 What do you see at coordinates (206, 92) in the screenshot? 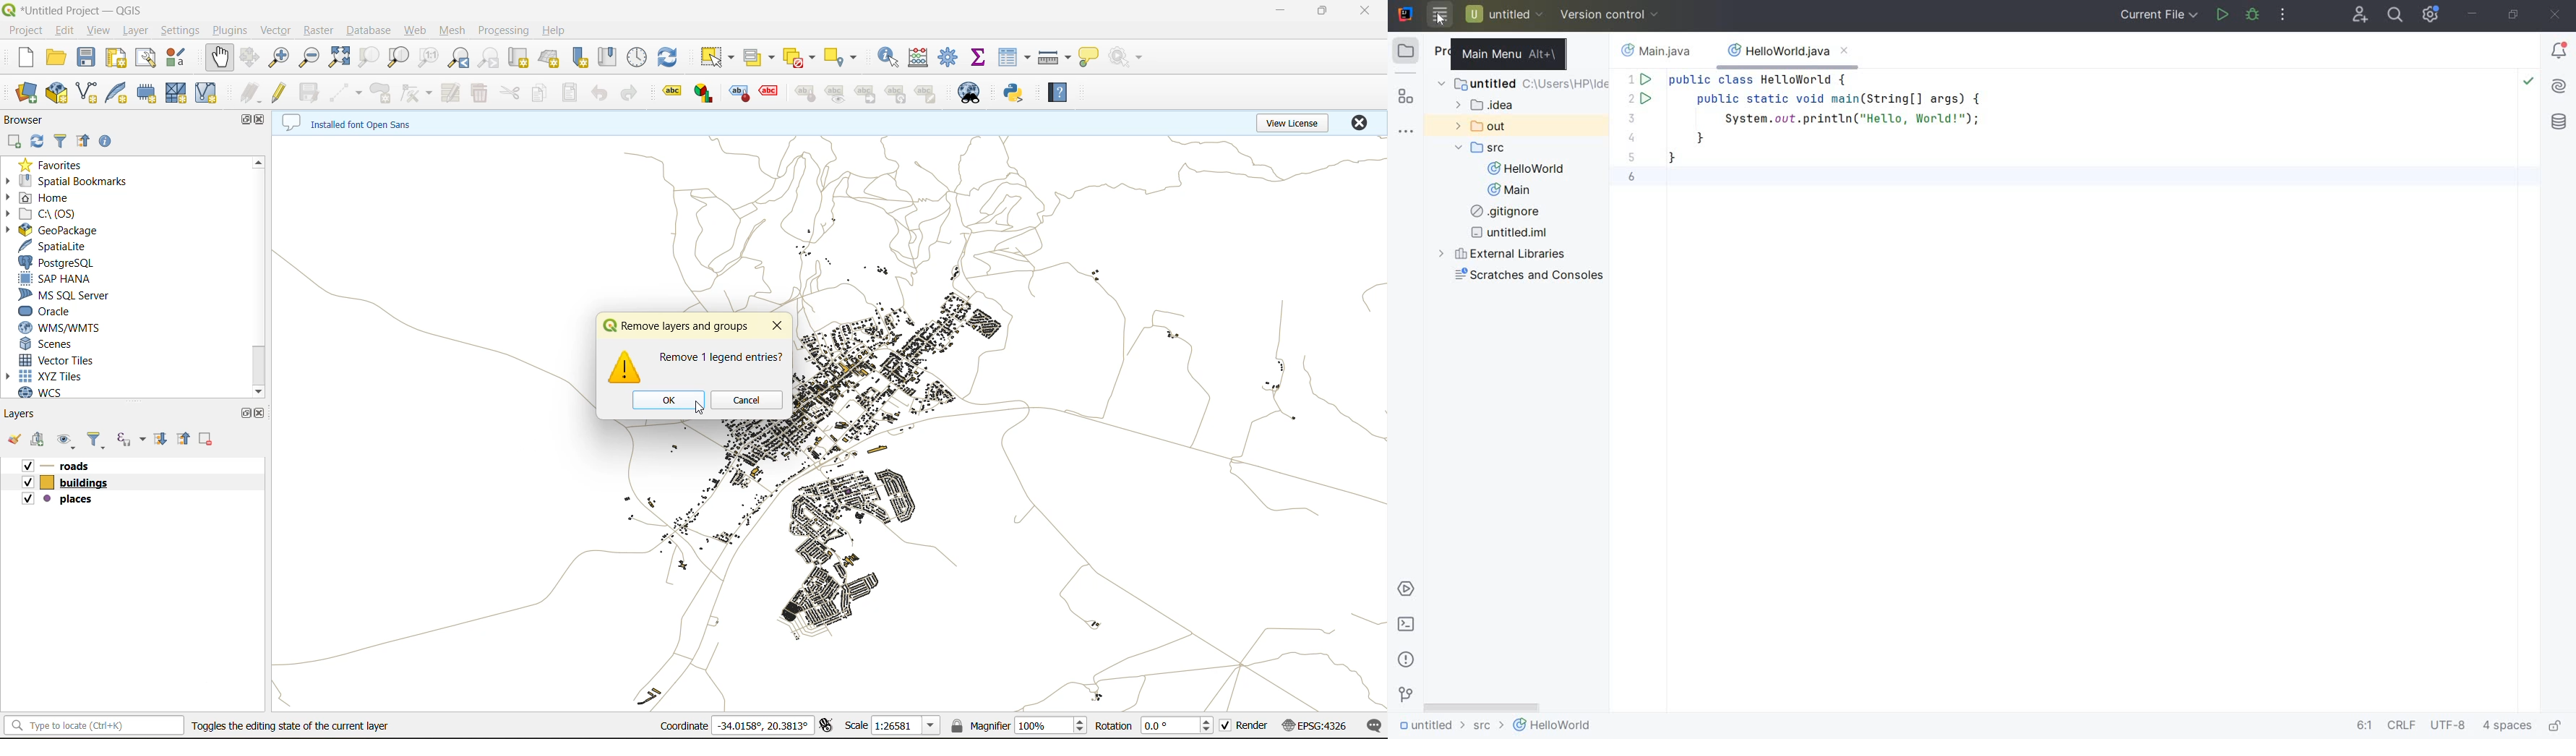
I see `virtual layer` at bounding box center [206, 92].